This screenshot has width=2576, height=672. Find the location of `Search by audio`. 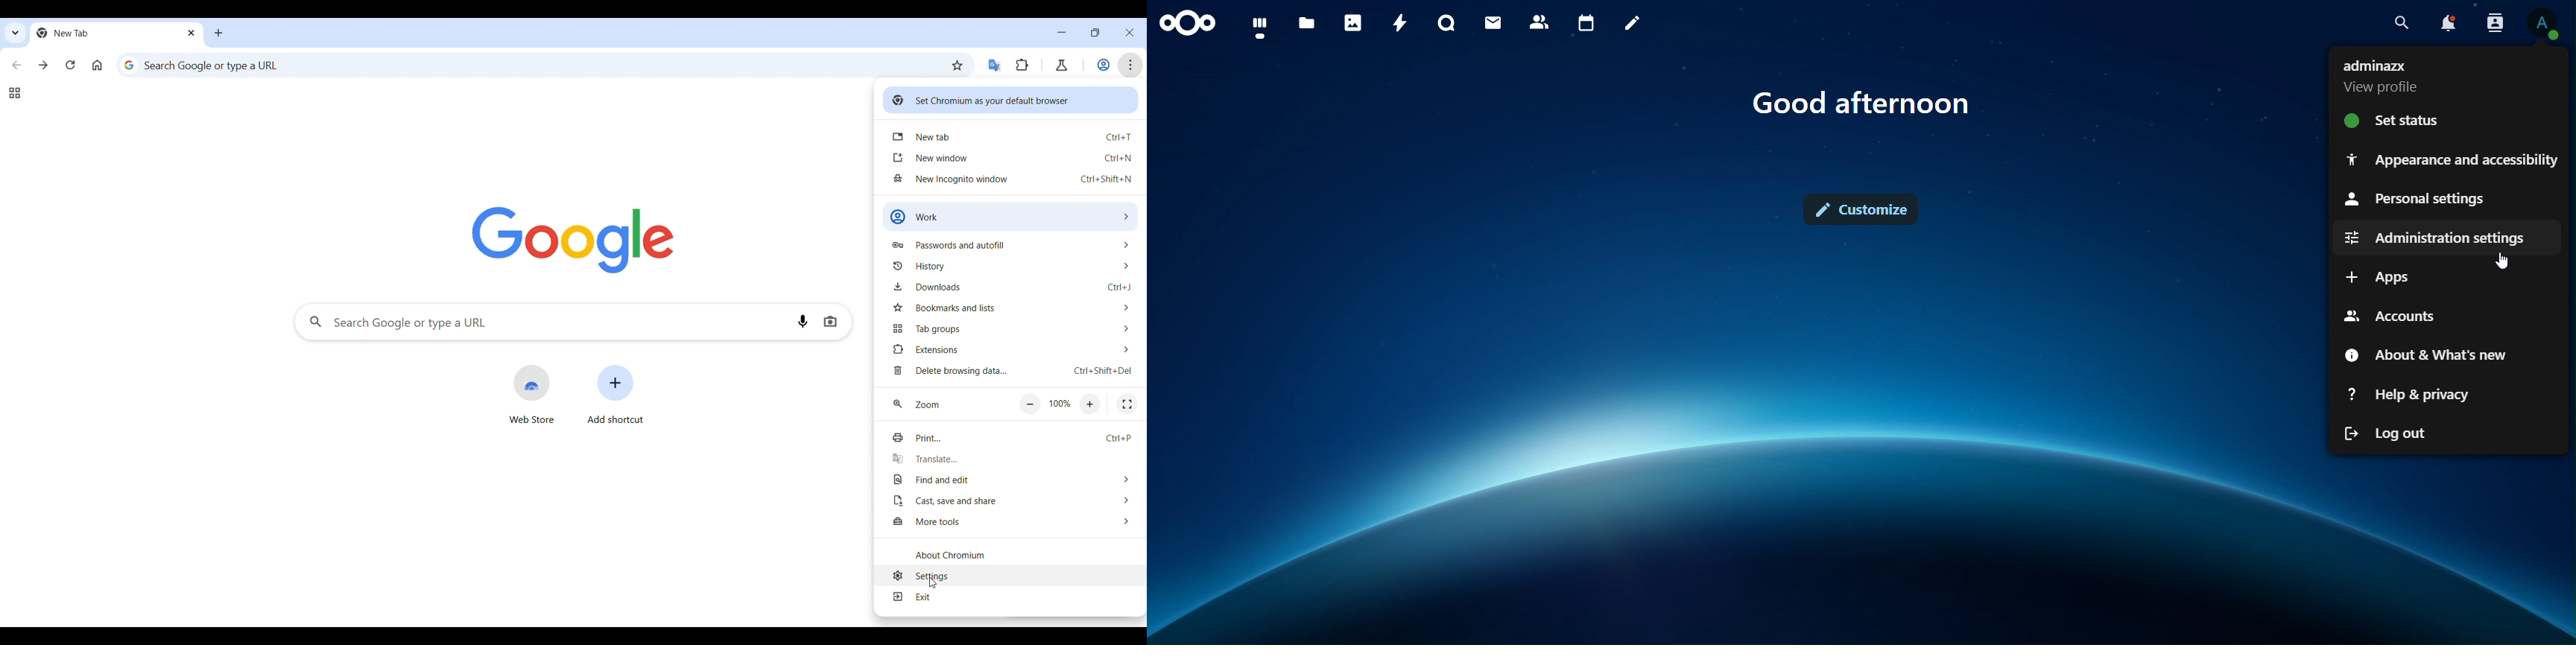

Search by audio is located at coordinates (803, 321).